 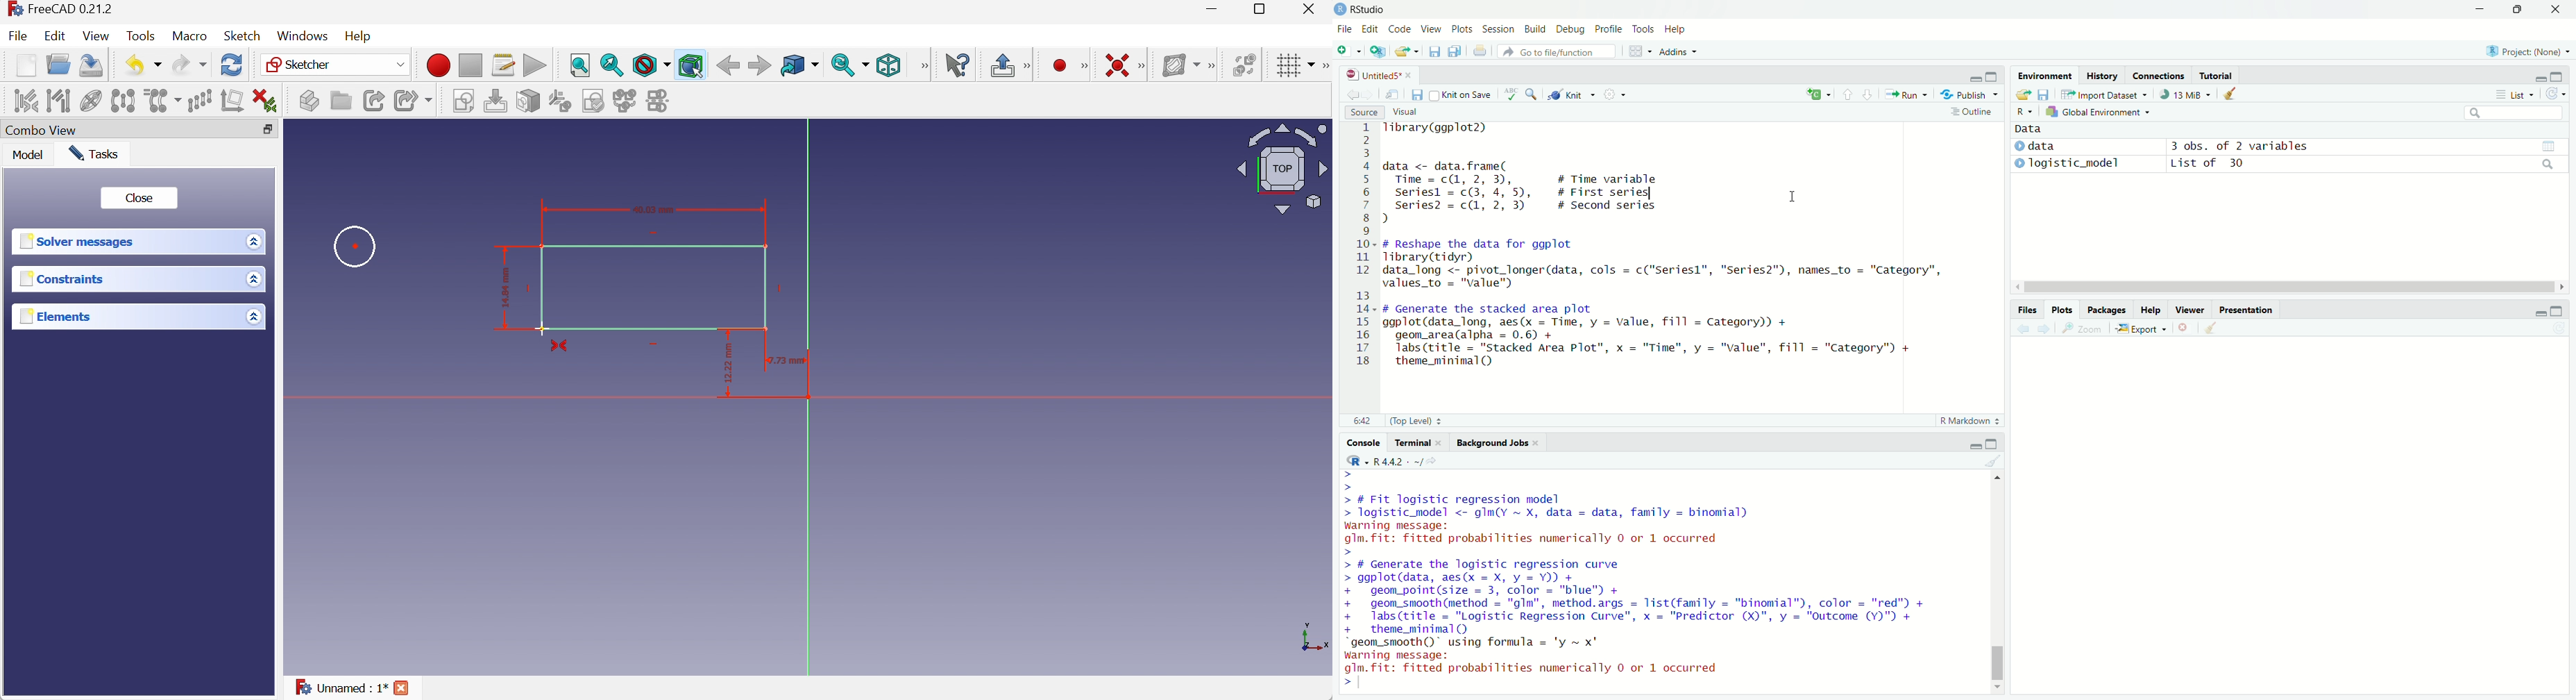 What do you see at coordinates (534, 65) in the screenshot?
I see `Execute macro` at bounding box center [534, 65].